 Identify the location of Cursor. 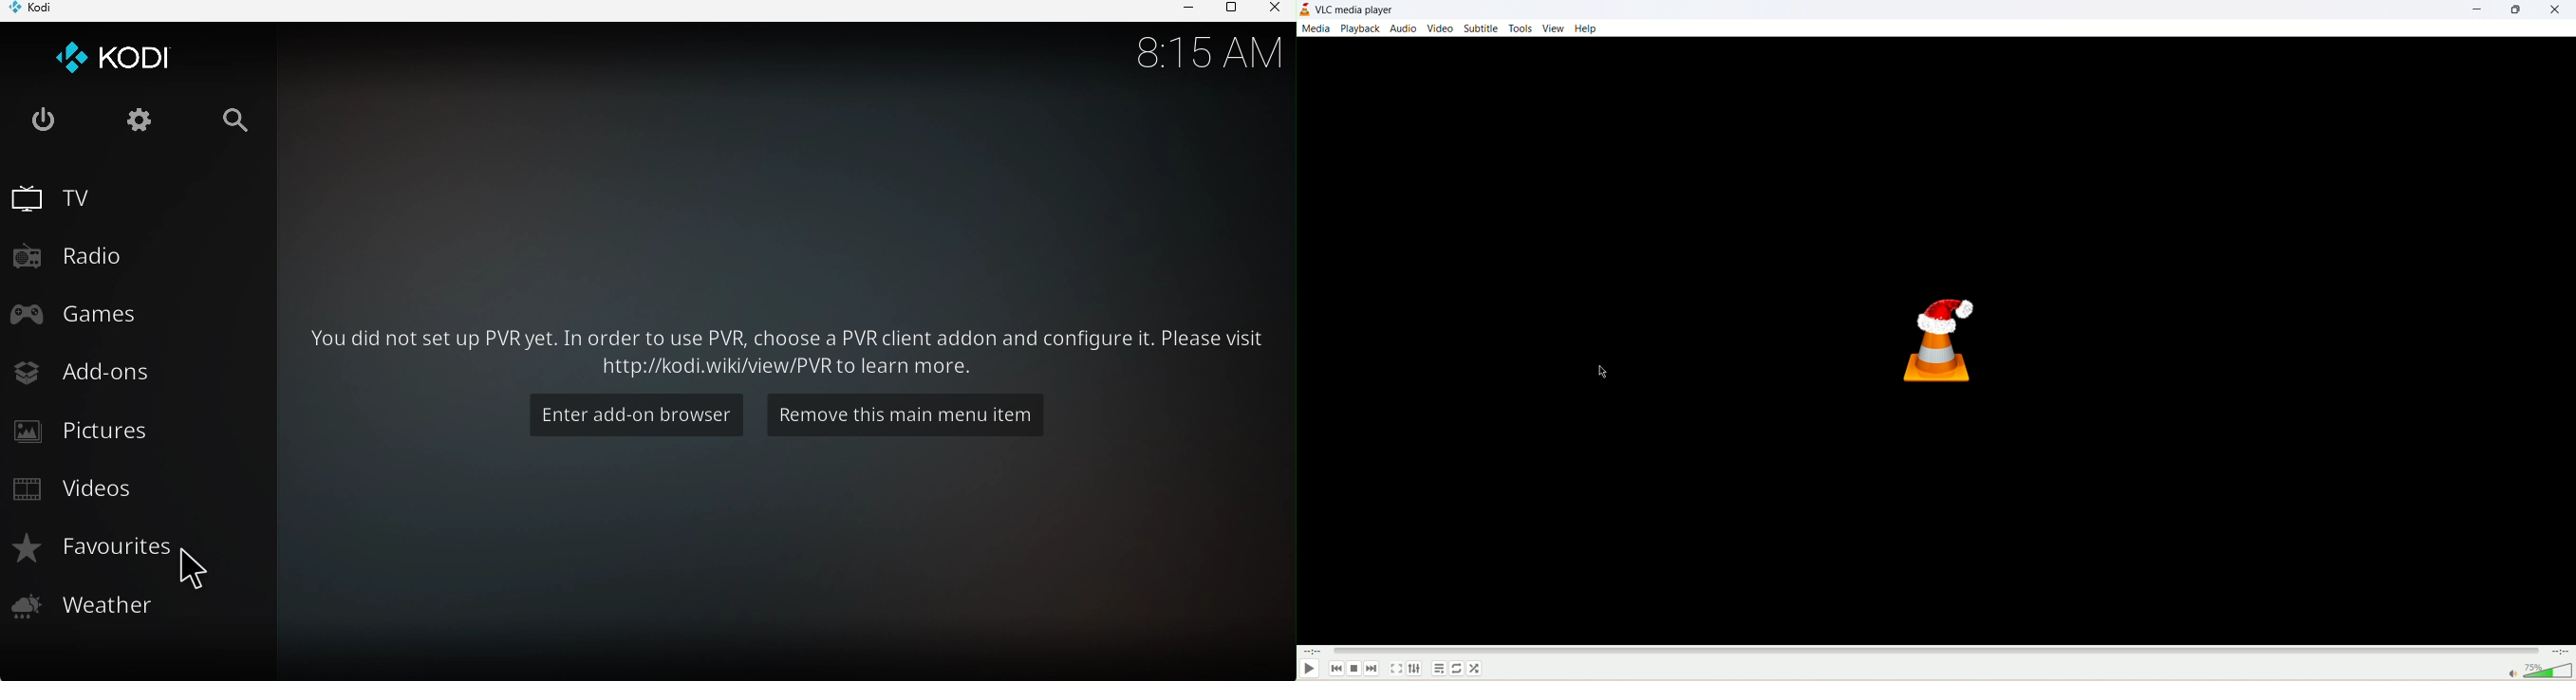
(201, 569).